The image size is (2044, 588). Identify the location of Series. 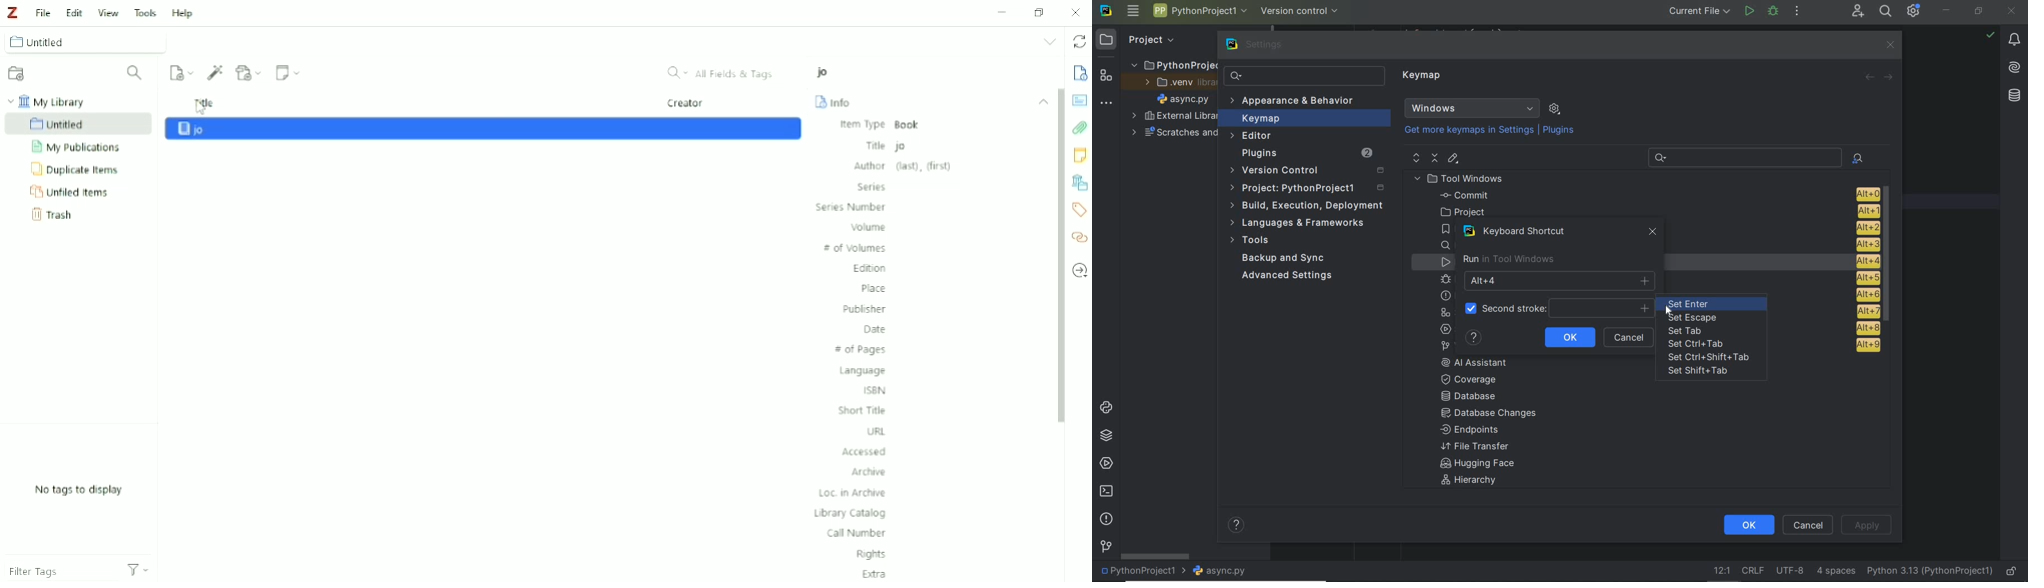
(874, 187).